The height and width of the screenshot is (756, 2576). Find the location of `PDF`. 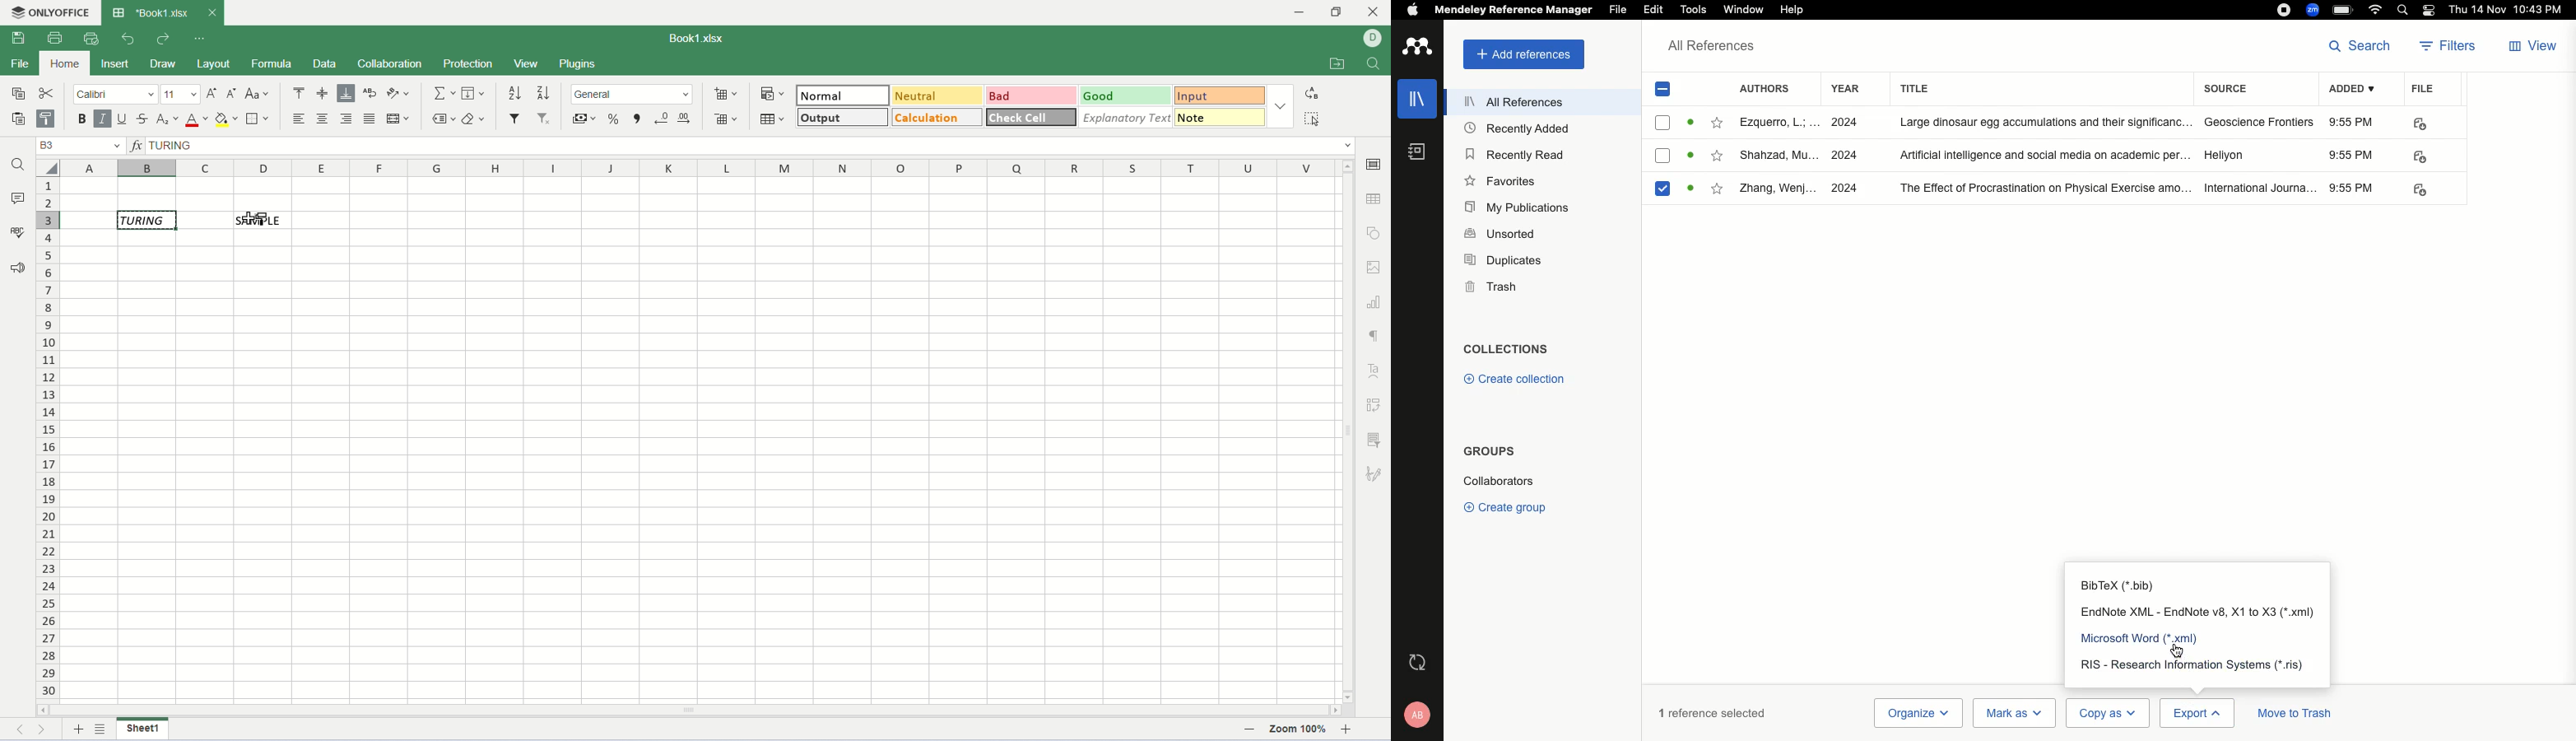

PDF is located at coordinates (2419, 124).